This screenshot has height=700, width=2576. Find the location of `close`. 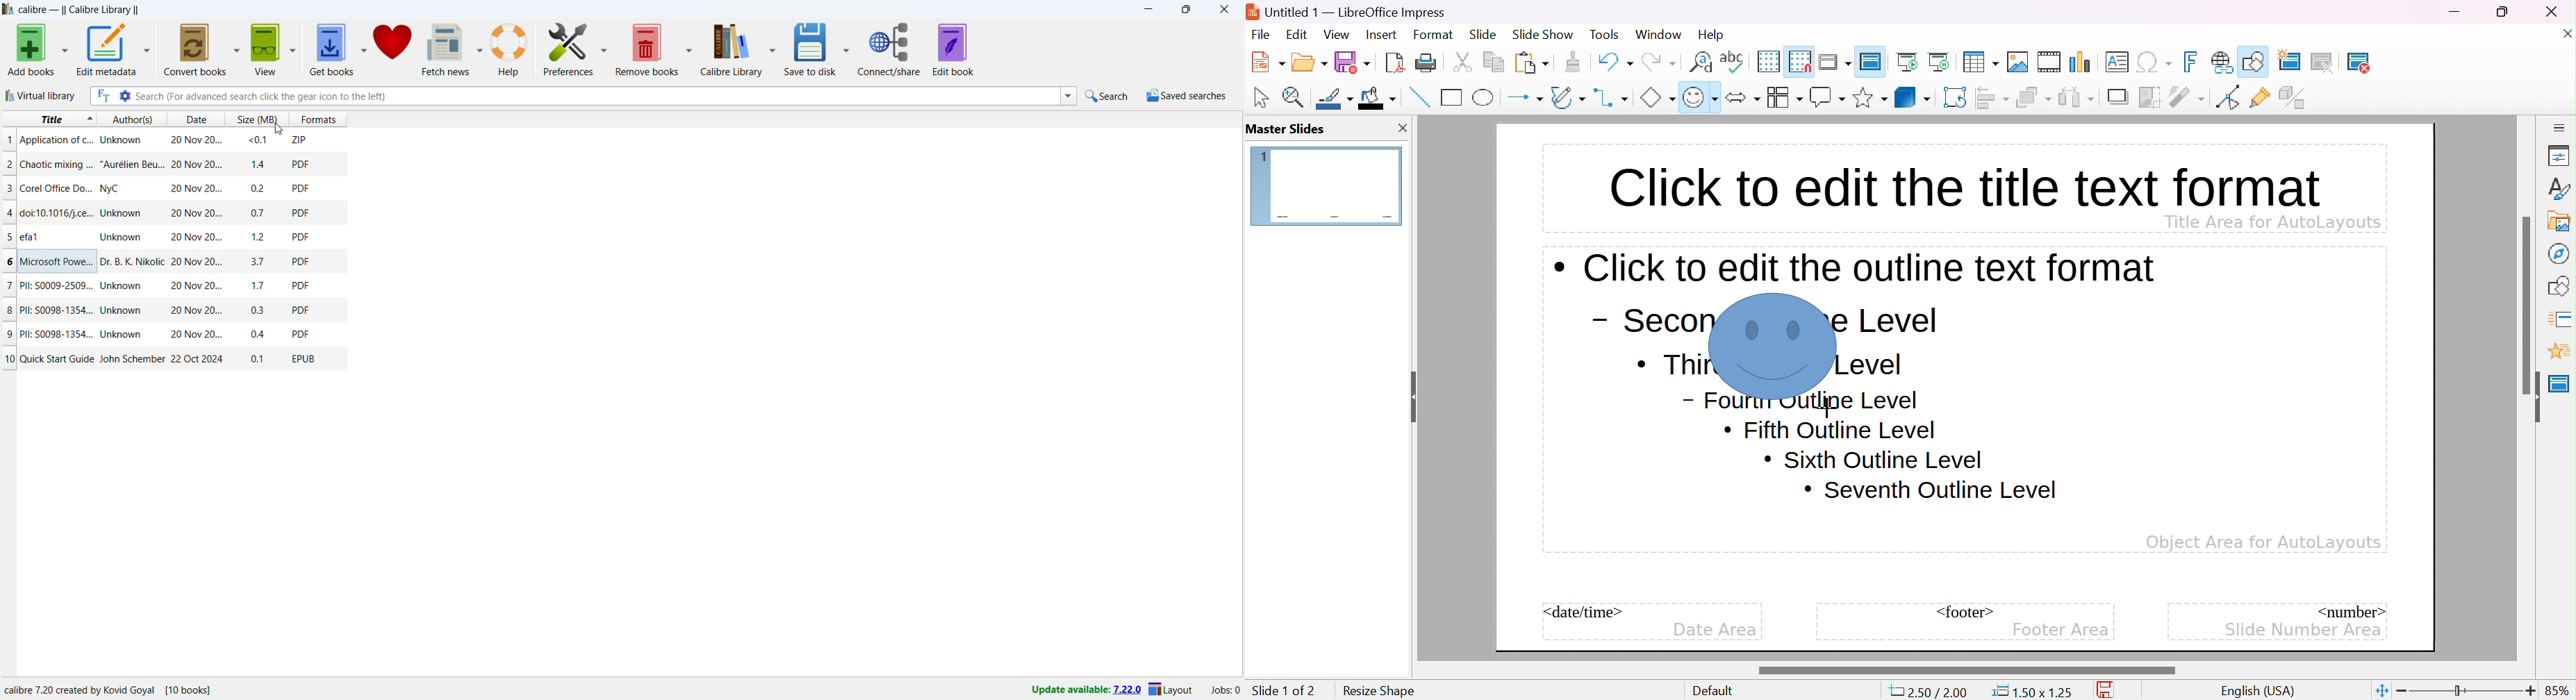

close is located at coordinates (1401, 128).